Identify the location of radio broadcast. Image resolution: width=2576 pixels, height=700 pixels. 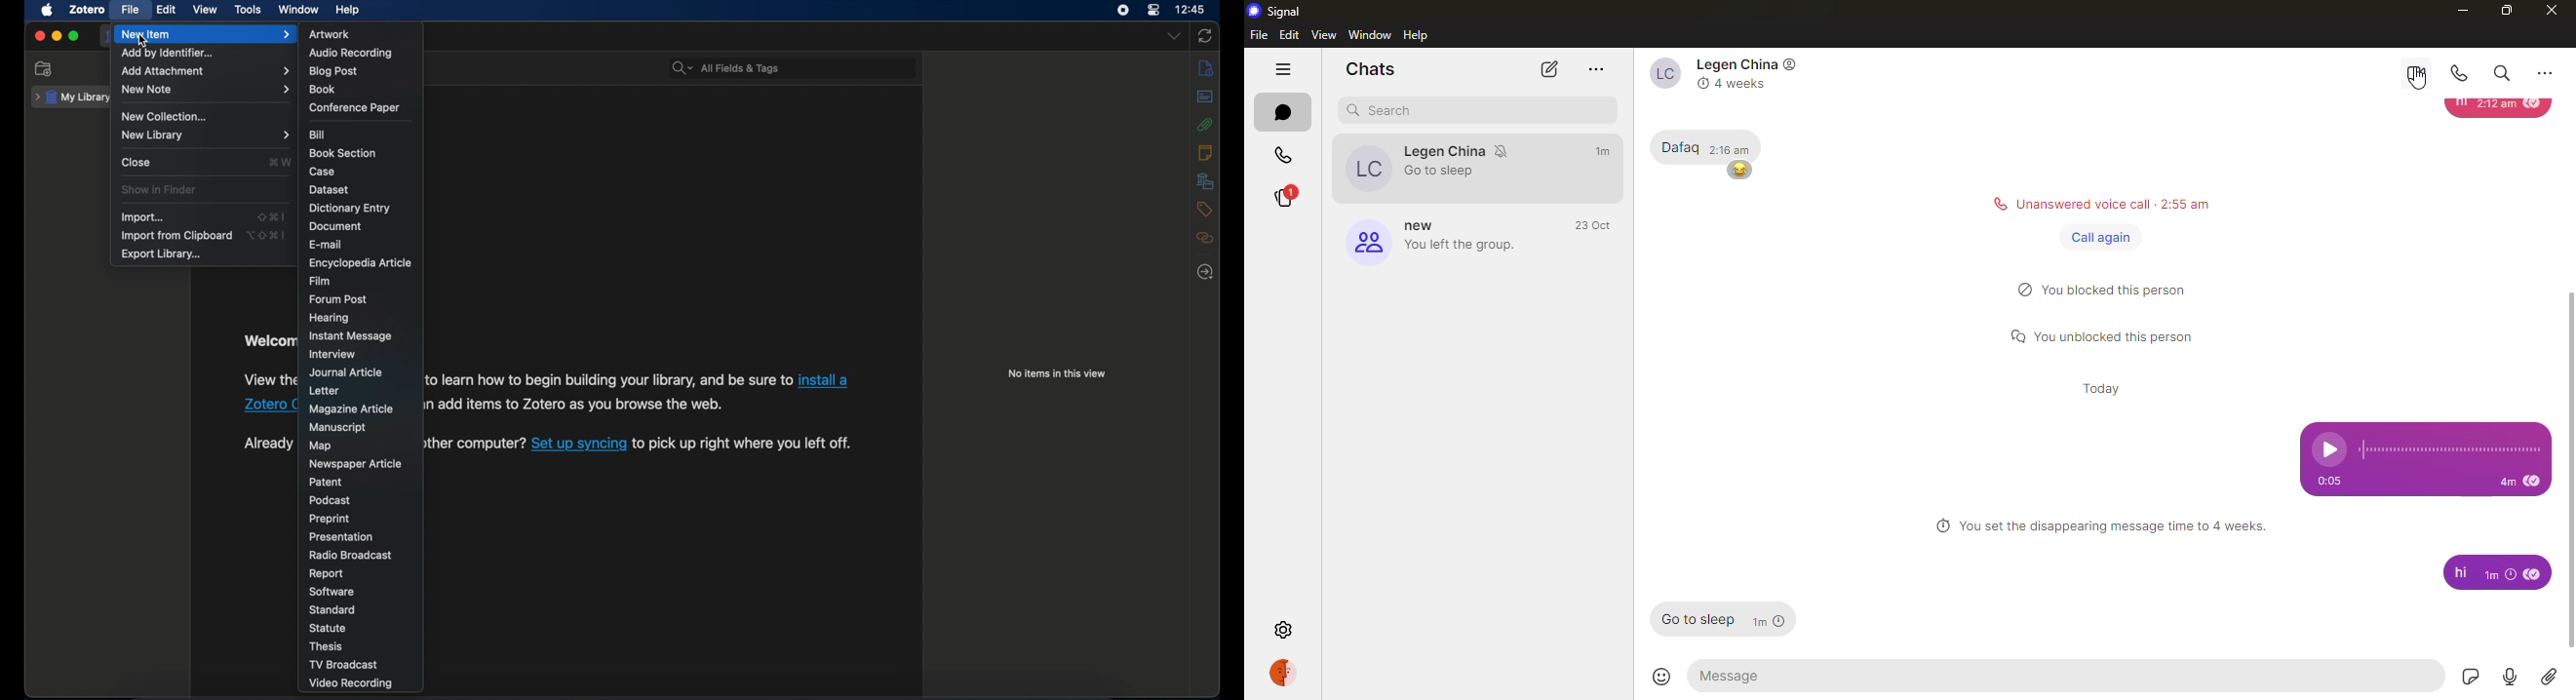
(351, 555).